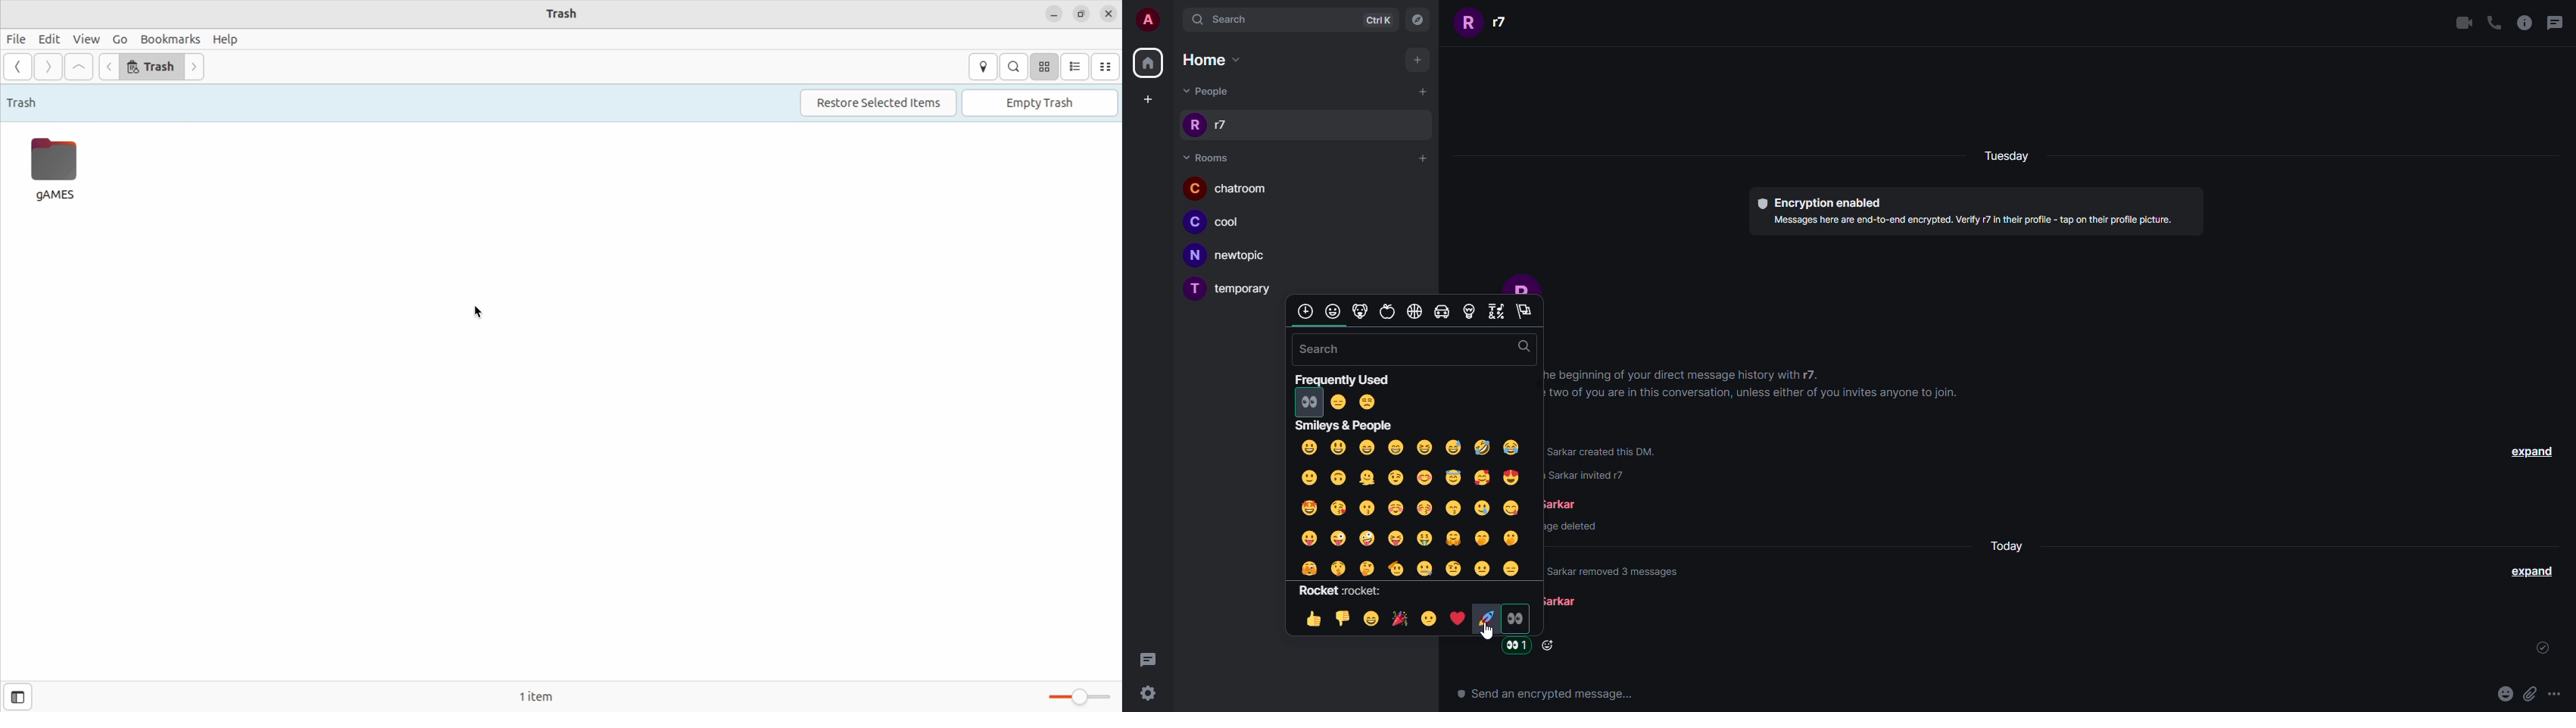 Image resolution: width=2576 pixels, height=728 pixels. I want to click on emoji, so click(2504, 694).